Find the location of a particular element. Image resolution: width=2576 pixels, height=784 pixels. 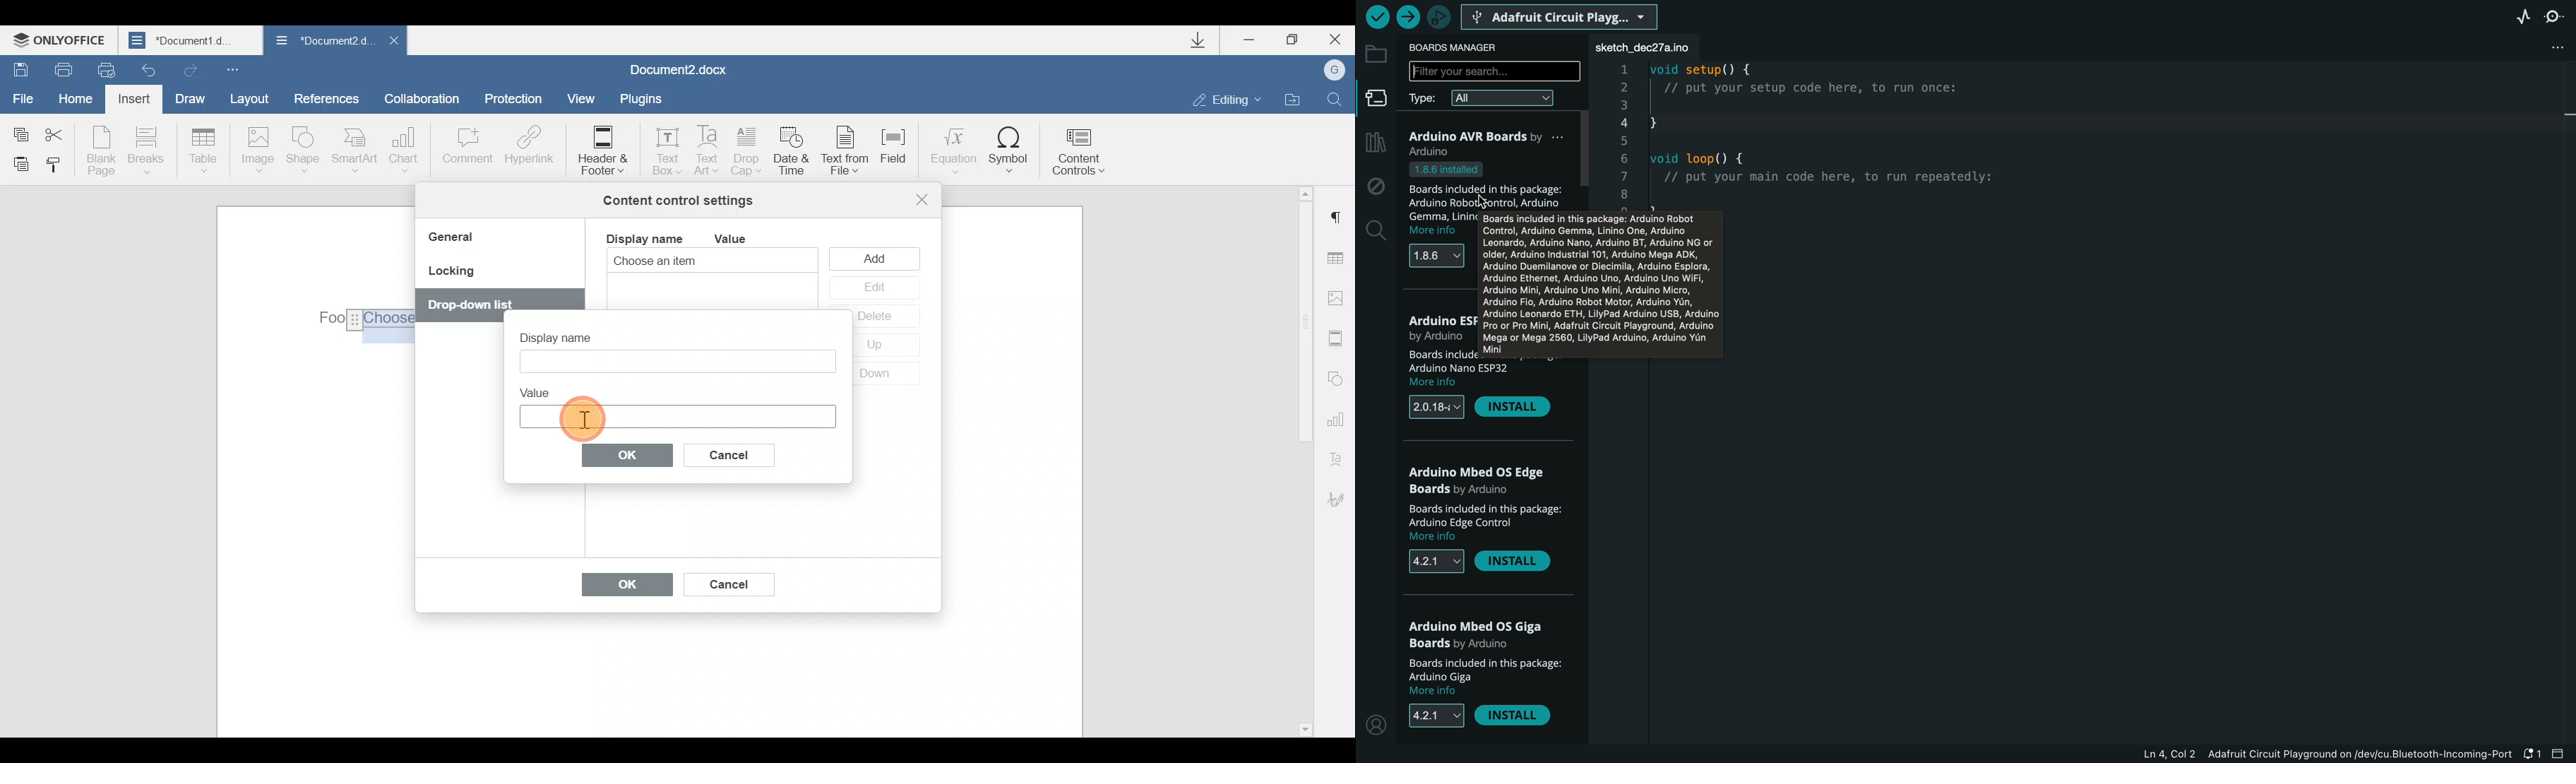

Comment is located at coordinates (467, 153).